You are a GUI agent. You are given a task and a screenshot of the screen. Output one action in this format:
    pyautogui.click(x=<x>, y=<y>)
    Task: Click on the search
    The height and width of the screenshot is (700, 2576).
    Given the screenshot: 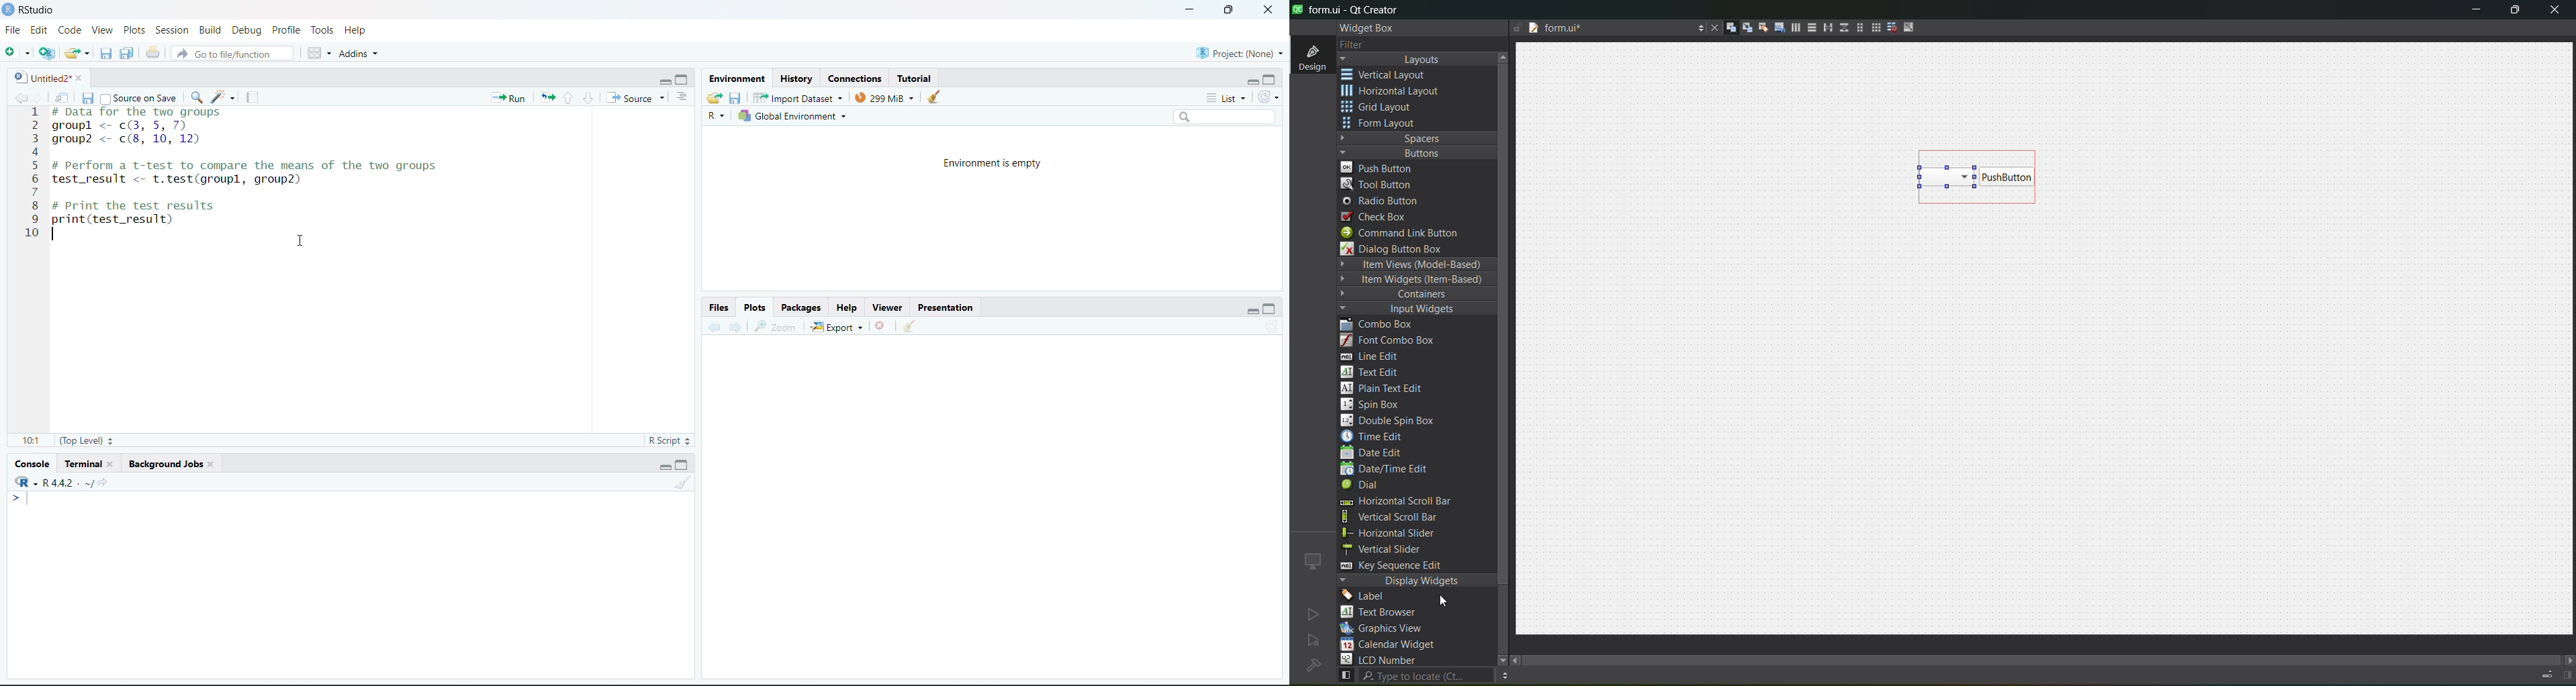 What is the action you would take?
    pyautogui.click(x=1414, y=676)
    